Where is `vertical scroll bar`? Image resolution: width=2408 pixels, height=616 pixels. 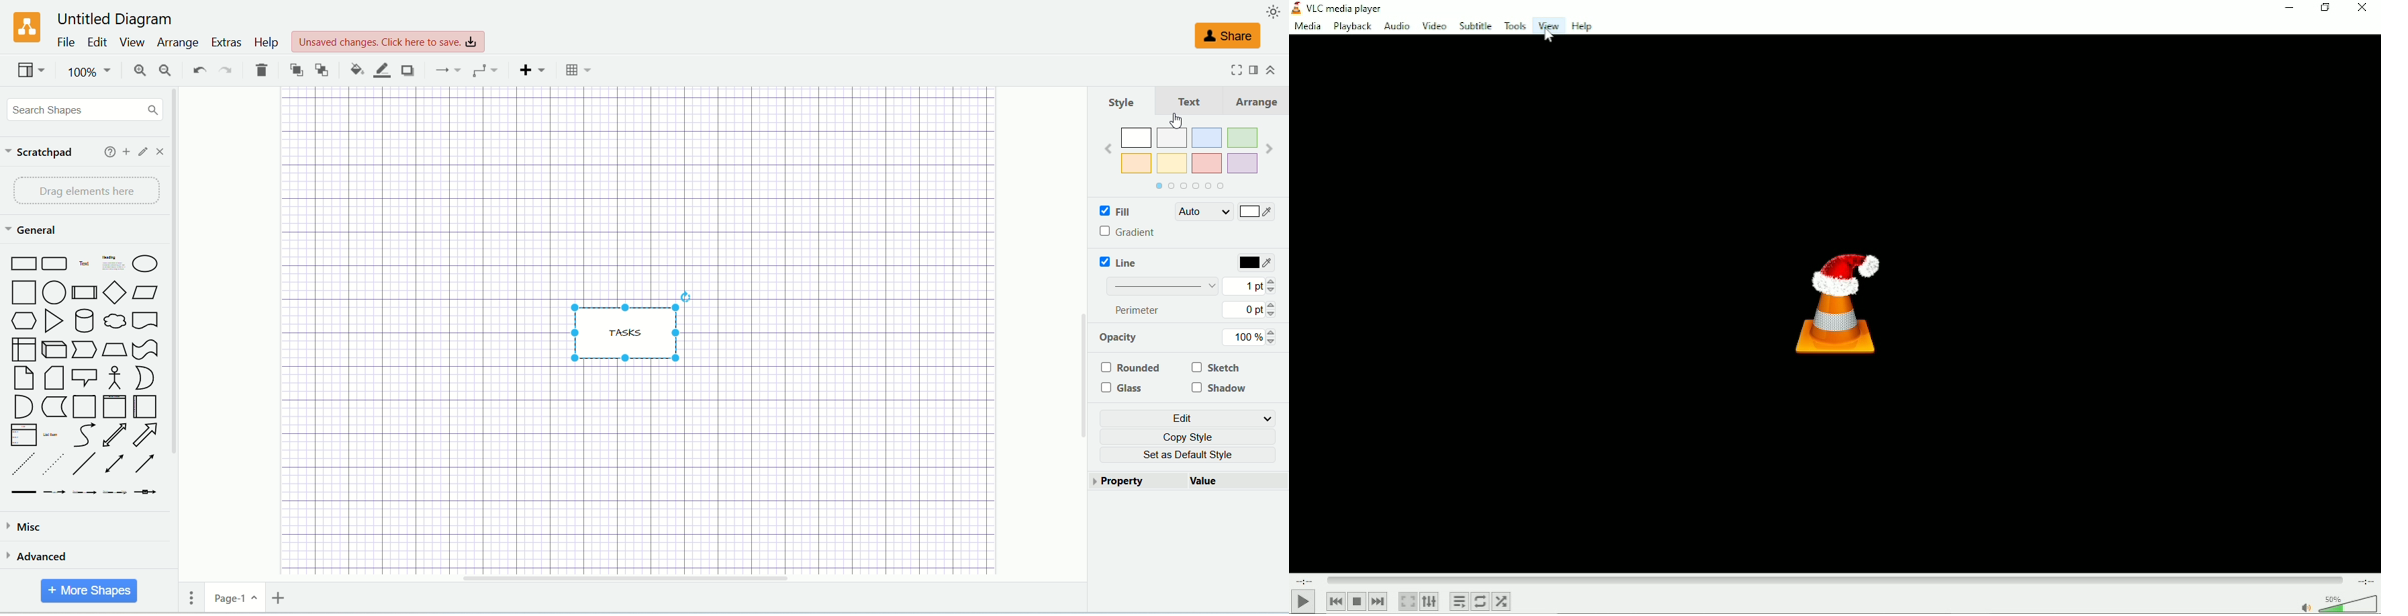 vertical scroll bar is located at coordinates (181, 329).